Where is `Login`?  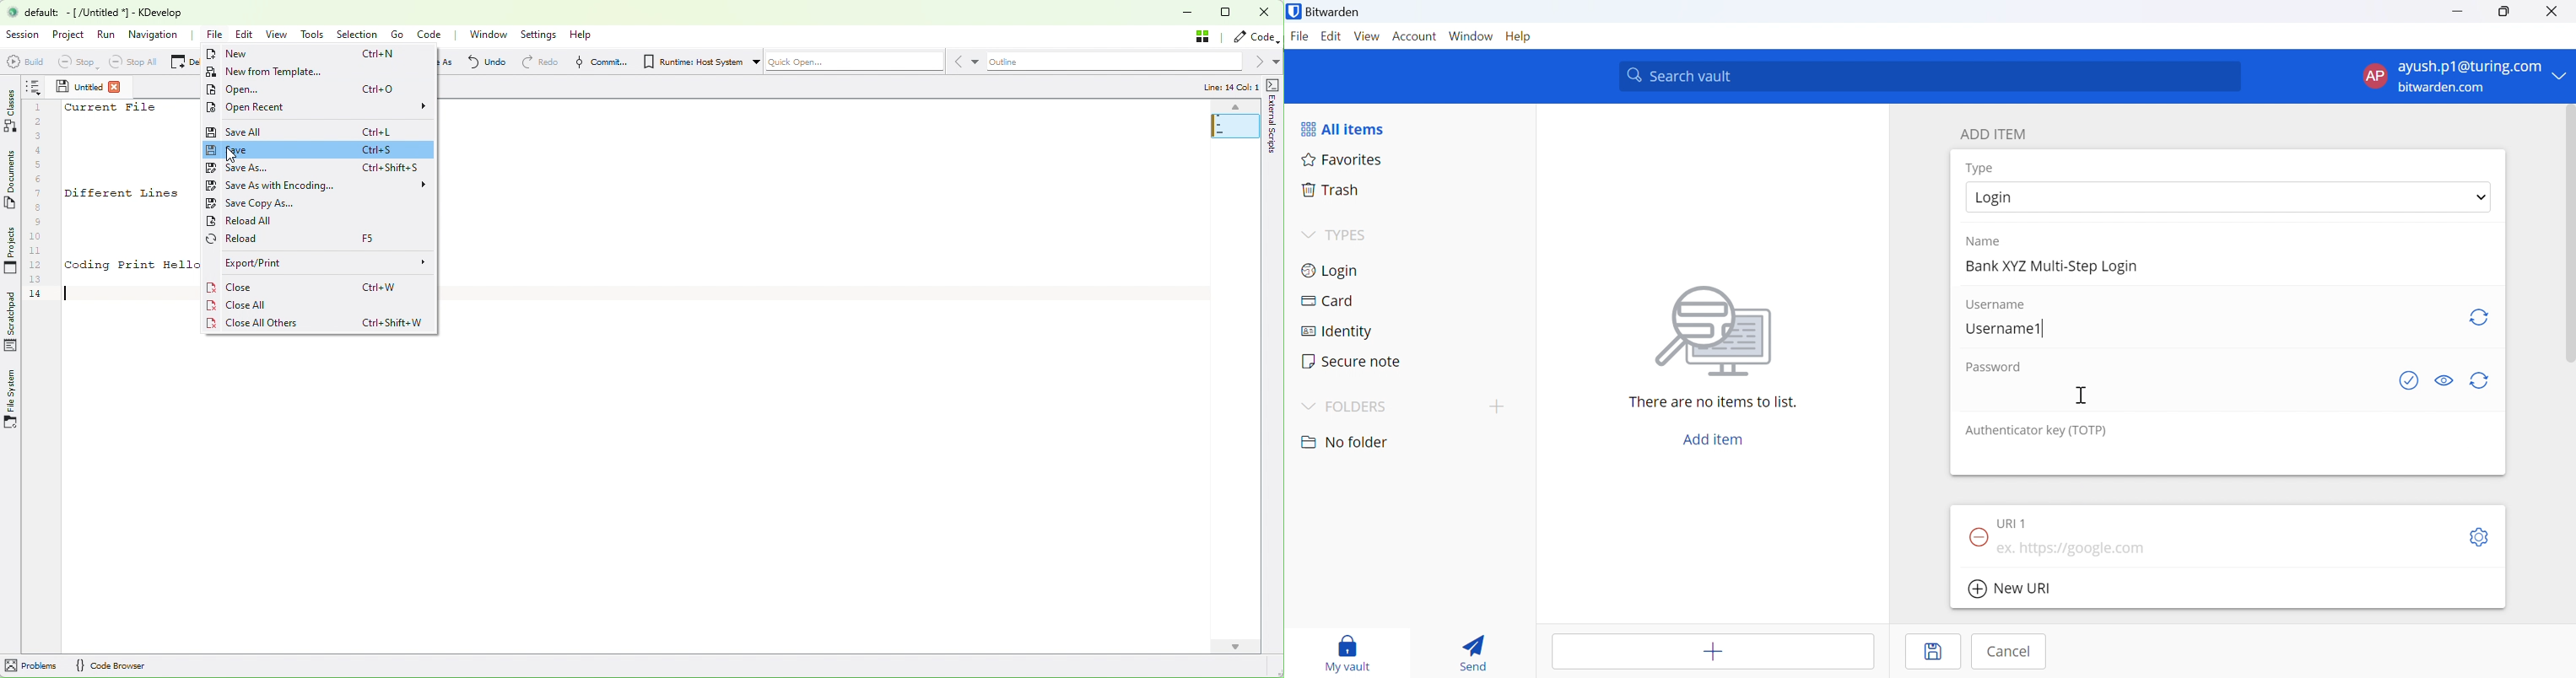
Login is located at coordinates (1332, 269).